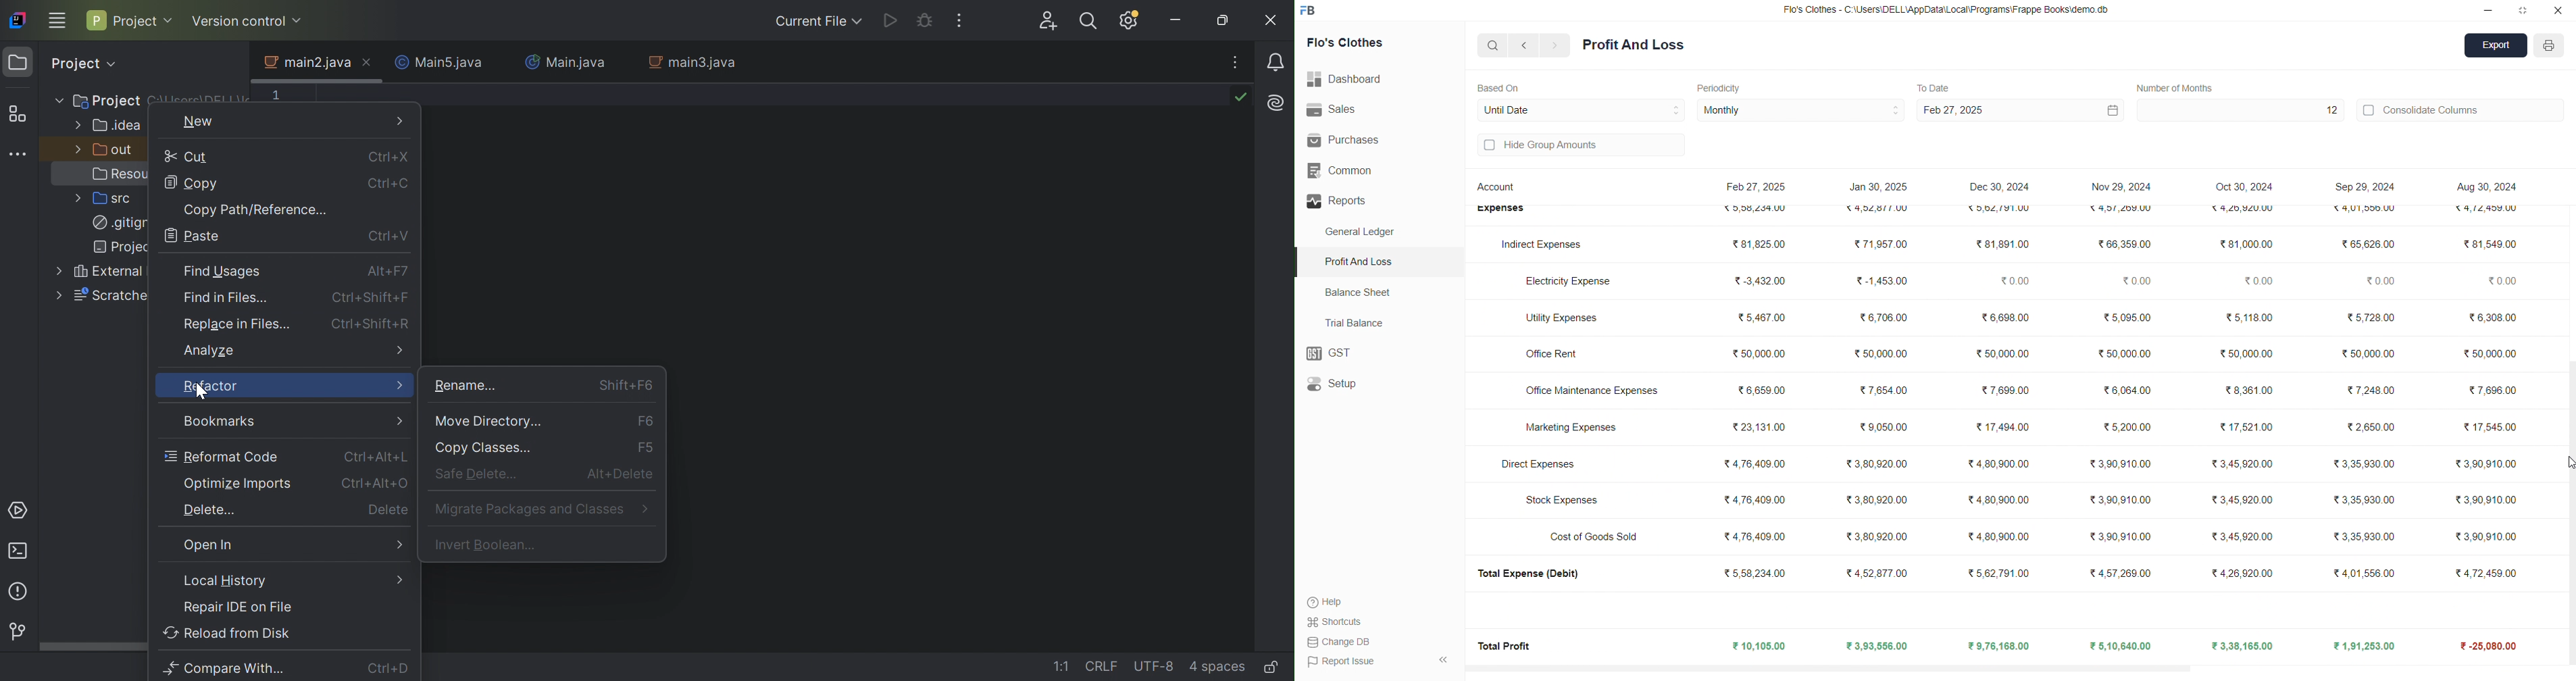 The width and height of the screenshot is (2576, 700). I want to click on ₹ 3,45,920.00, so click(2241, 499).